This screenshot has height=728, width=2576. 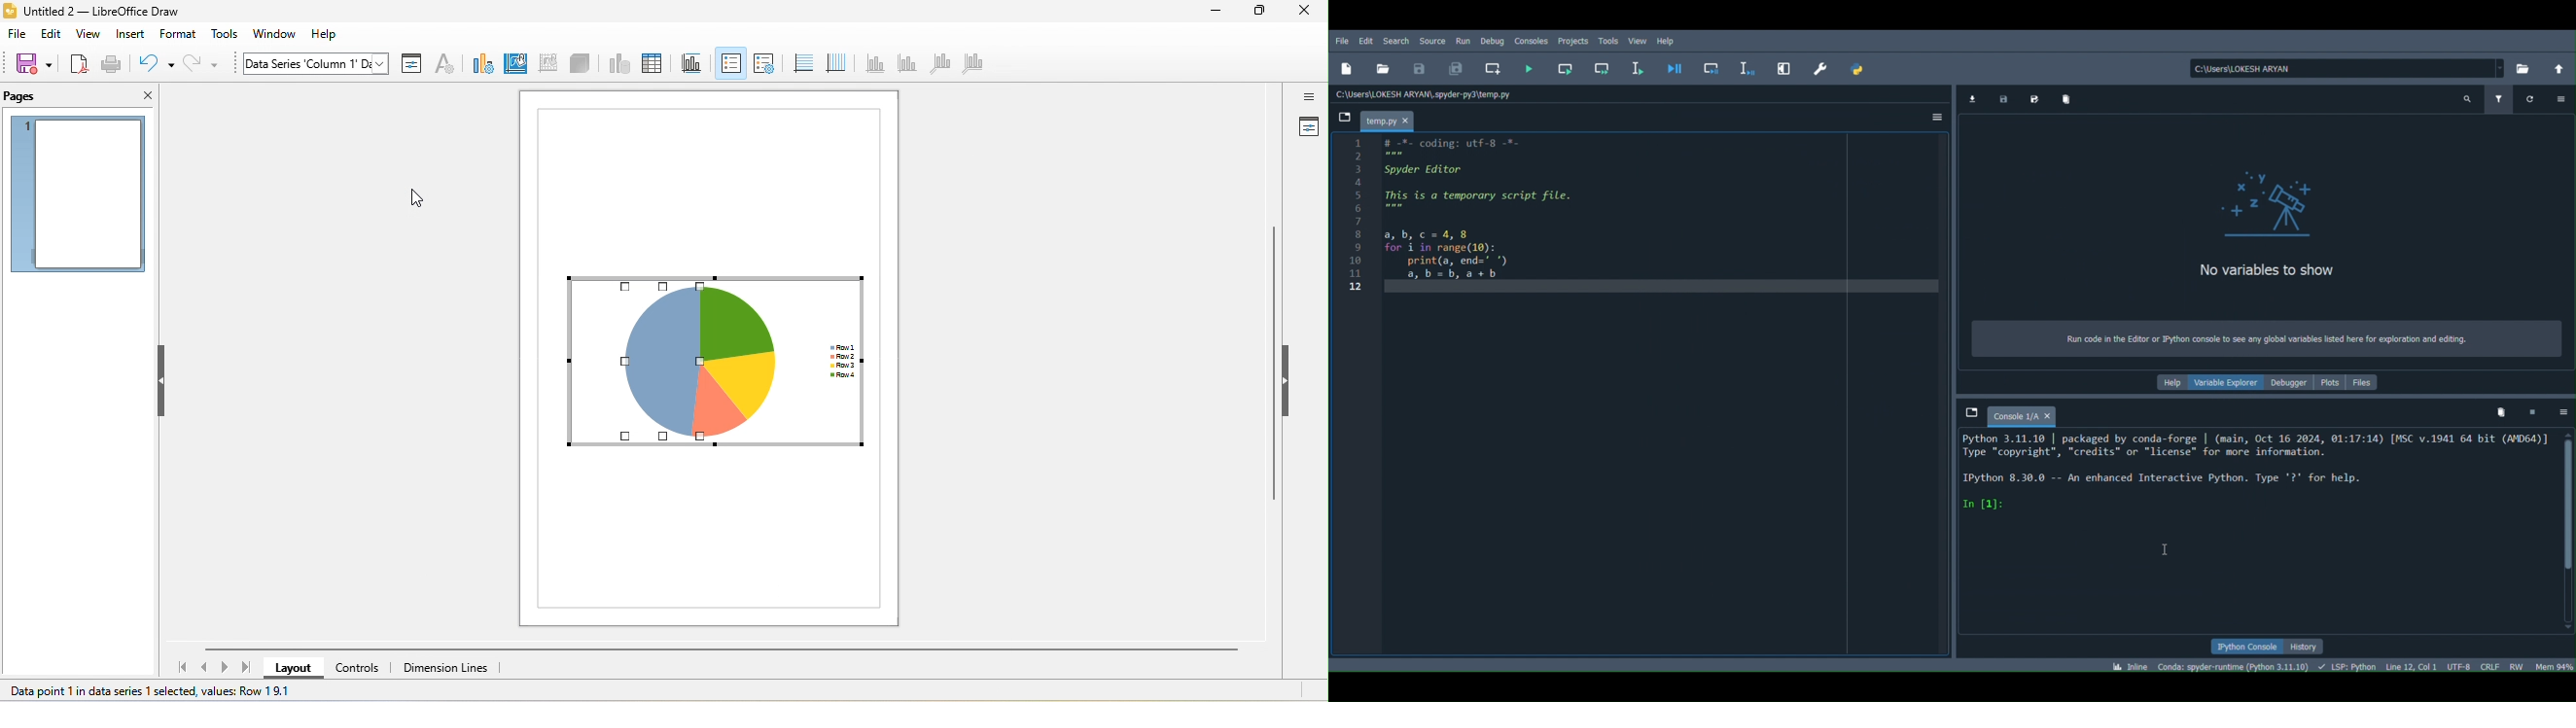 What do you see at coordinates (1493, 66) in the screenshot?
I see `Create new cell at the current line (Ctrl + 2)` at bounding box center [1493, 66].